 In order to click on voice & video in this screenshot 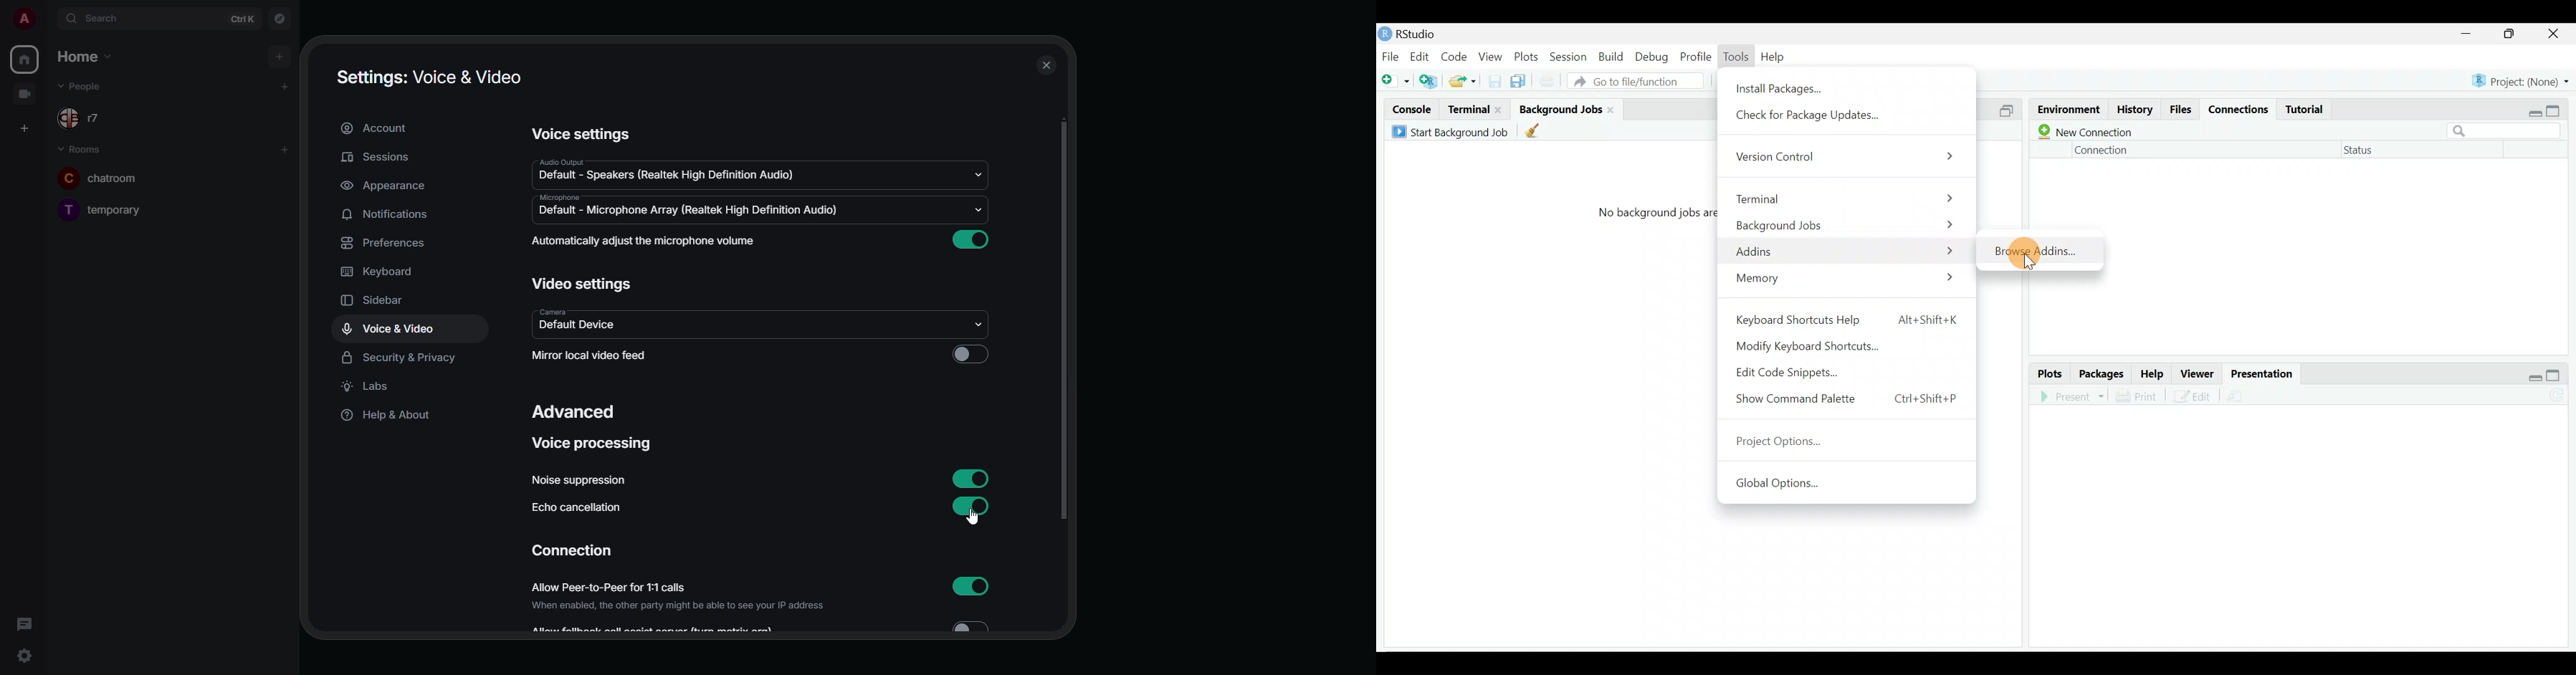, I will do `click(388, 330)`.